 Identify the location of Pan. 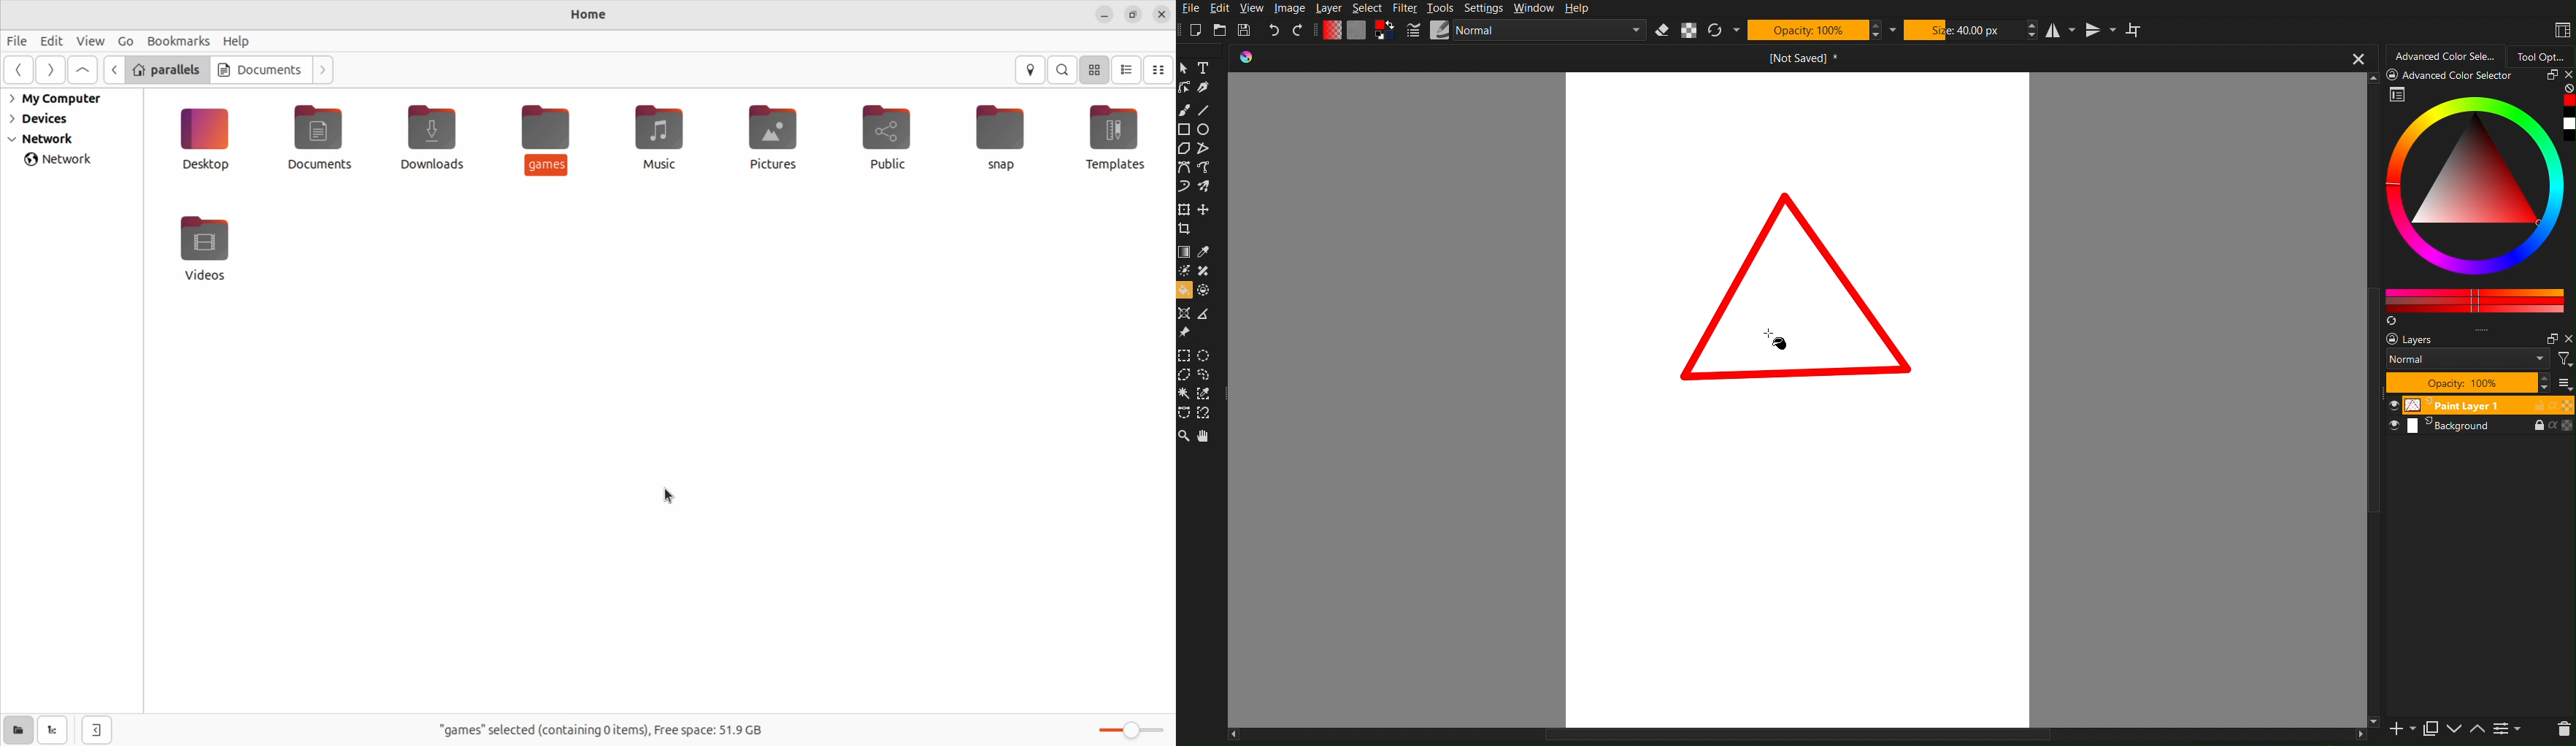
(1207, 437).